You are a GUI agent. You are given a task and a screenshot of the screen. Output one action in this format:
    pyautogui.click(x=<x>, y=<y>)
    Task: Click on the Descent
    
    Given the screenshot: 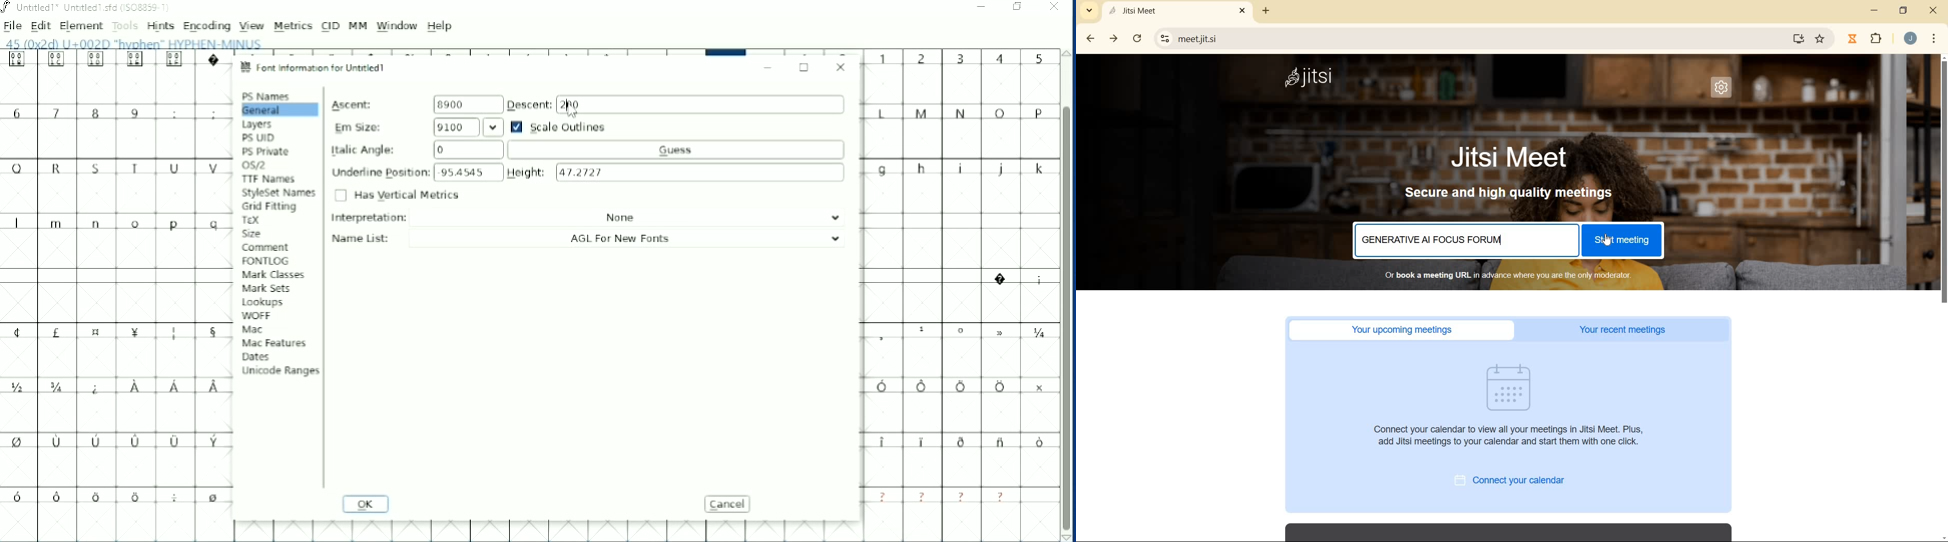 What is the action you would take?
    pyautogui.click(x=675, y=104)
    